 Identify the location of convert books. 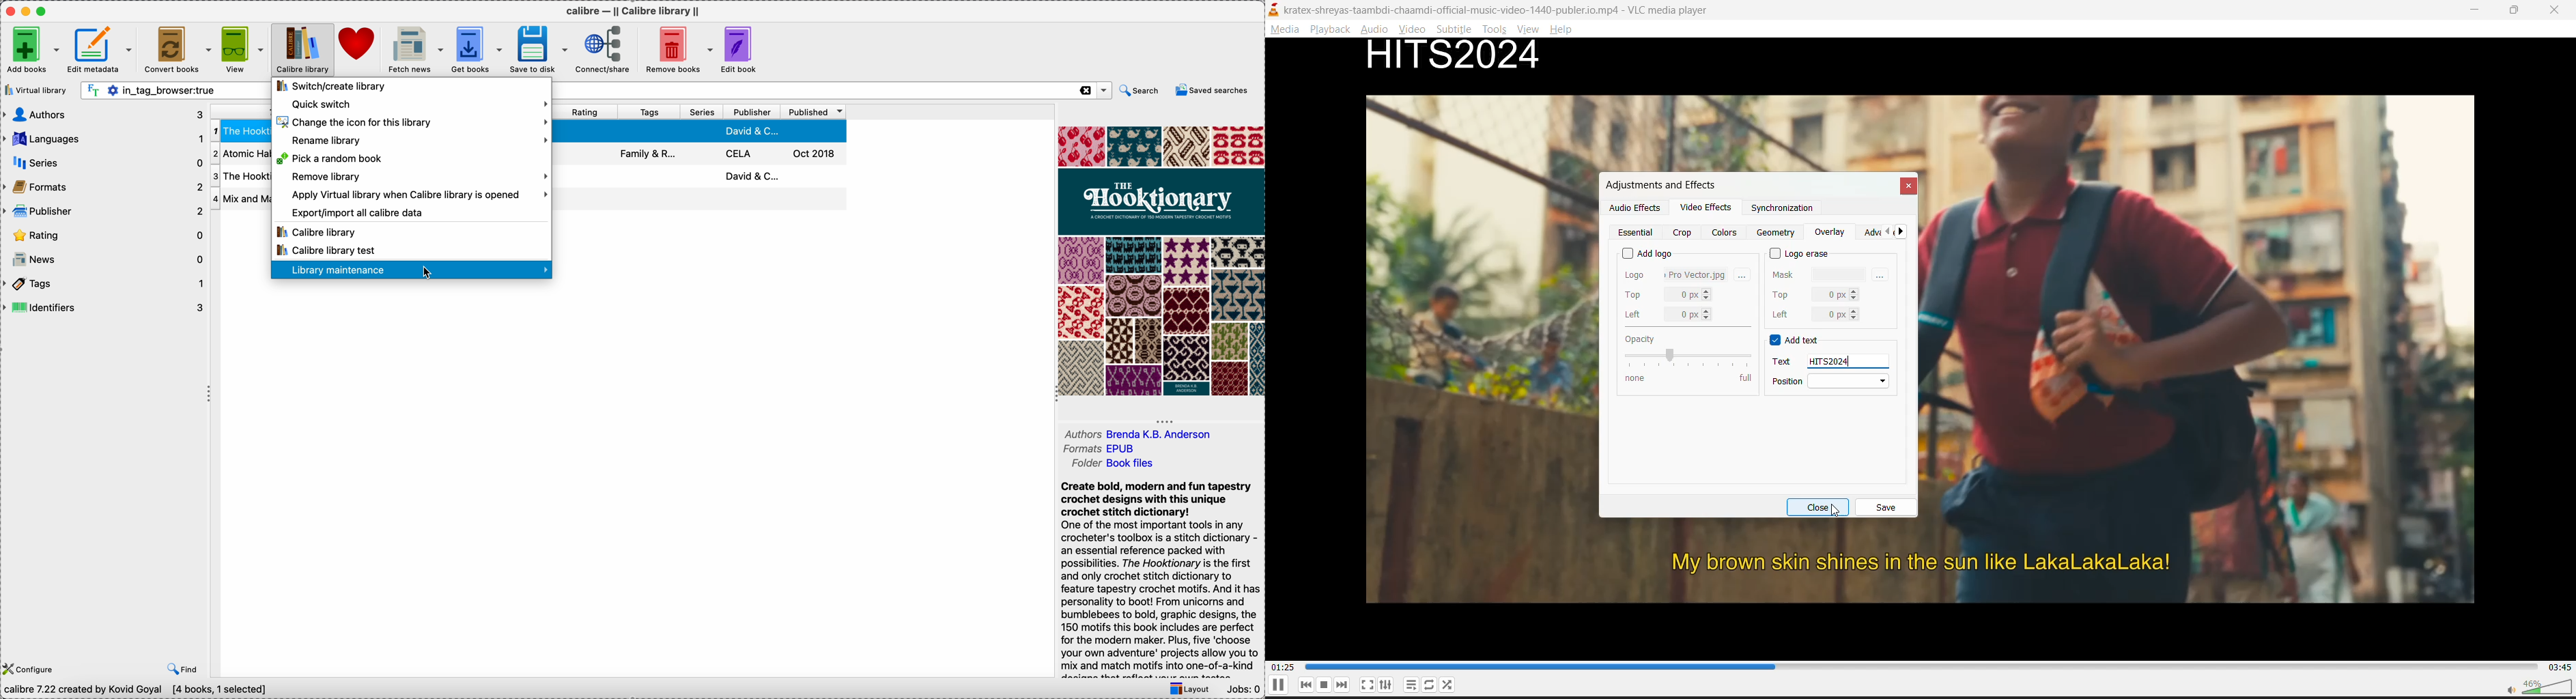
(177, 49).